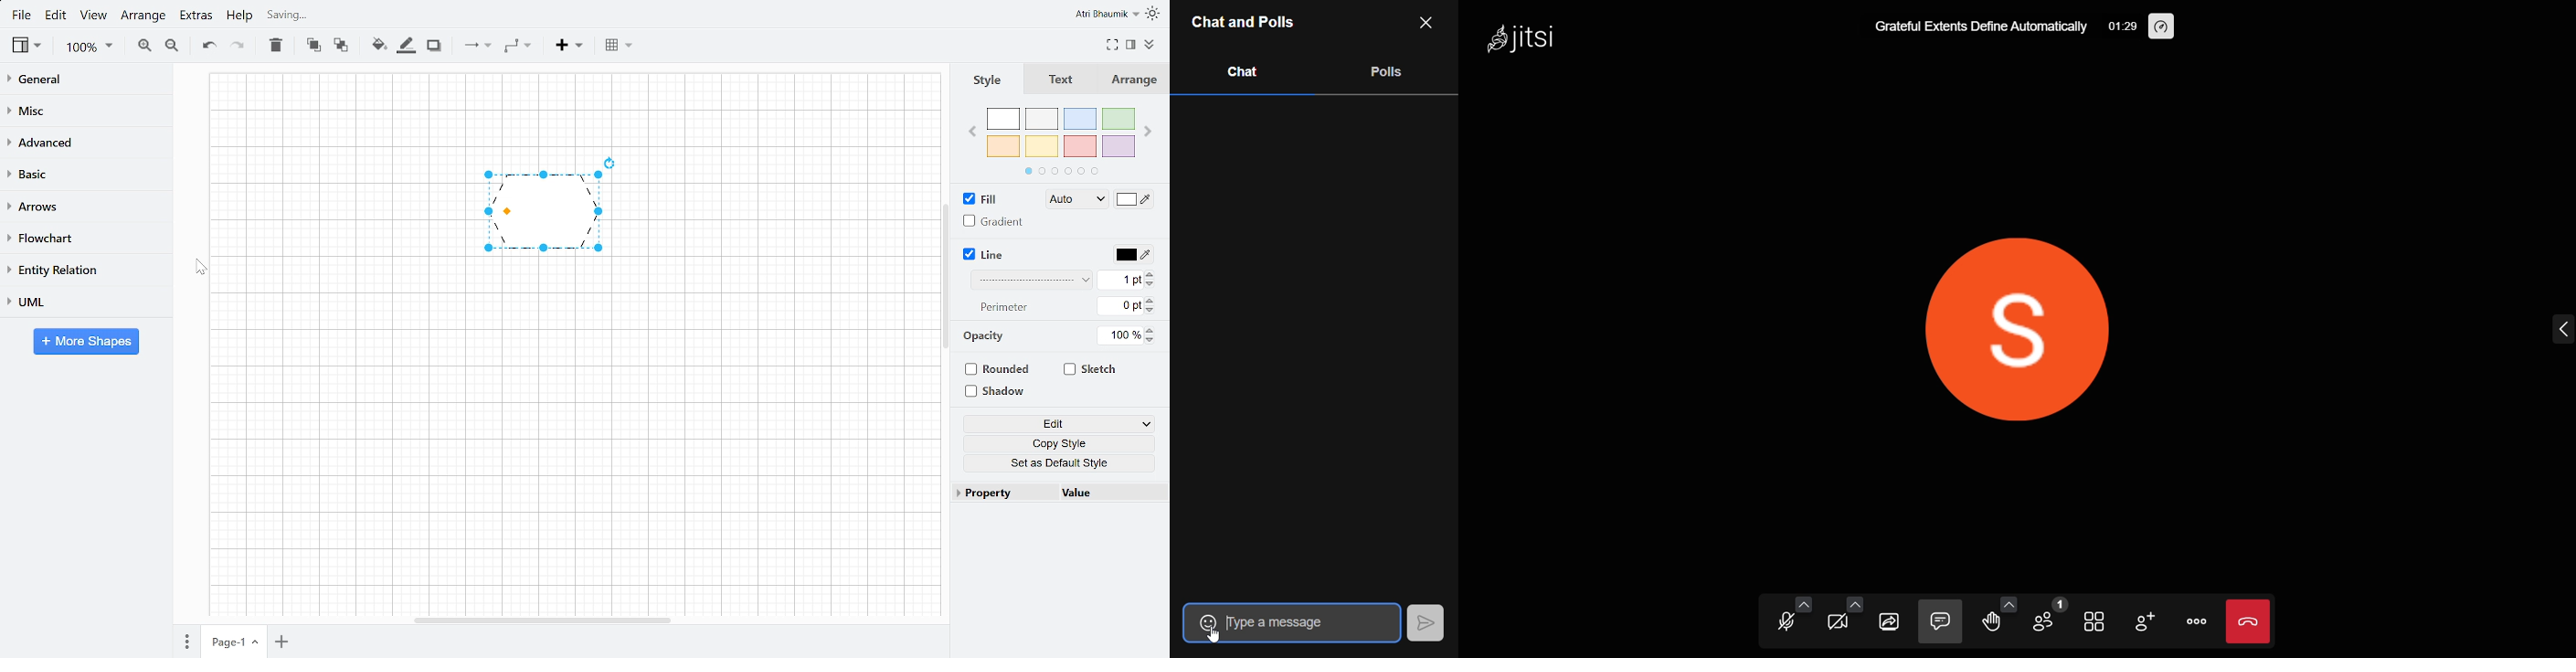  What do you see at coordinates (1979, 26) in the screenshot?
I see `meeting title` at bounding box center [1979, 26].